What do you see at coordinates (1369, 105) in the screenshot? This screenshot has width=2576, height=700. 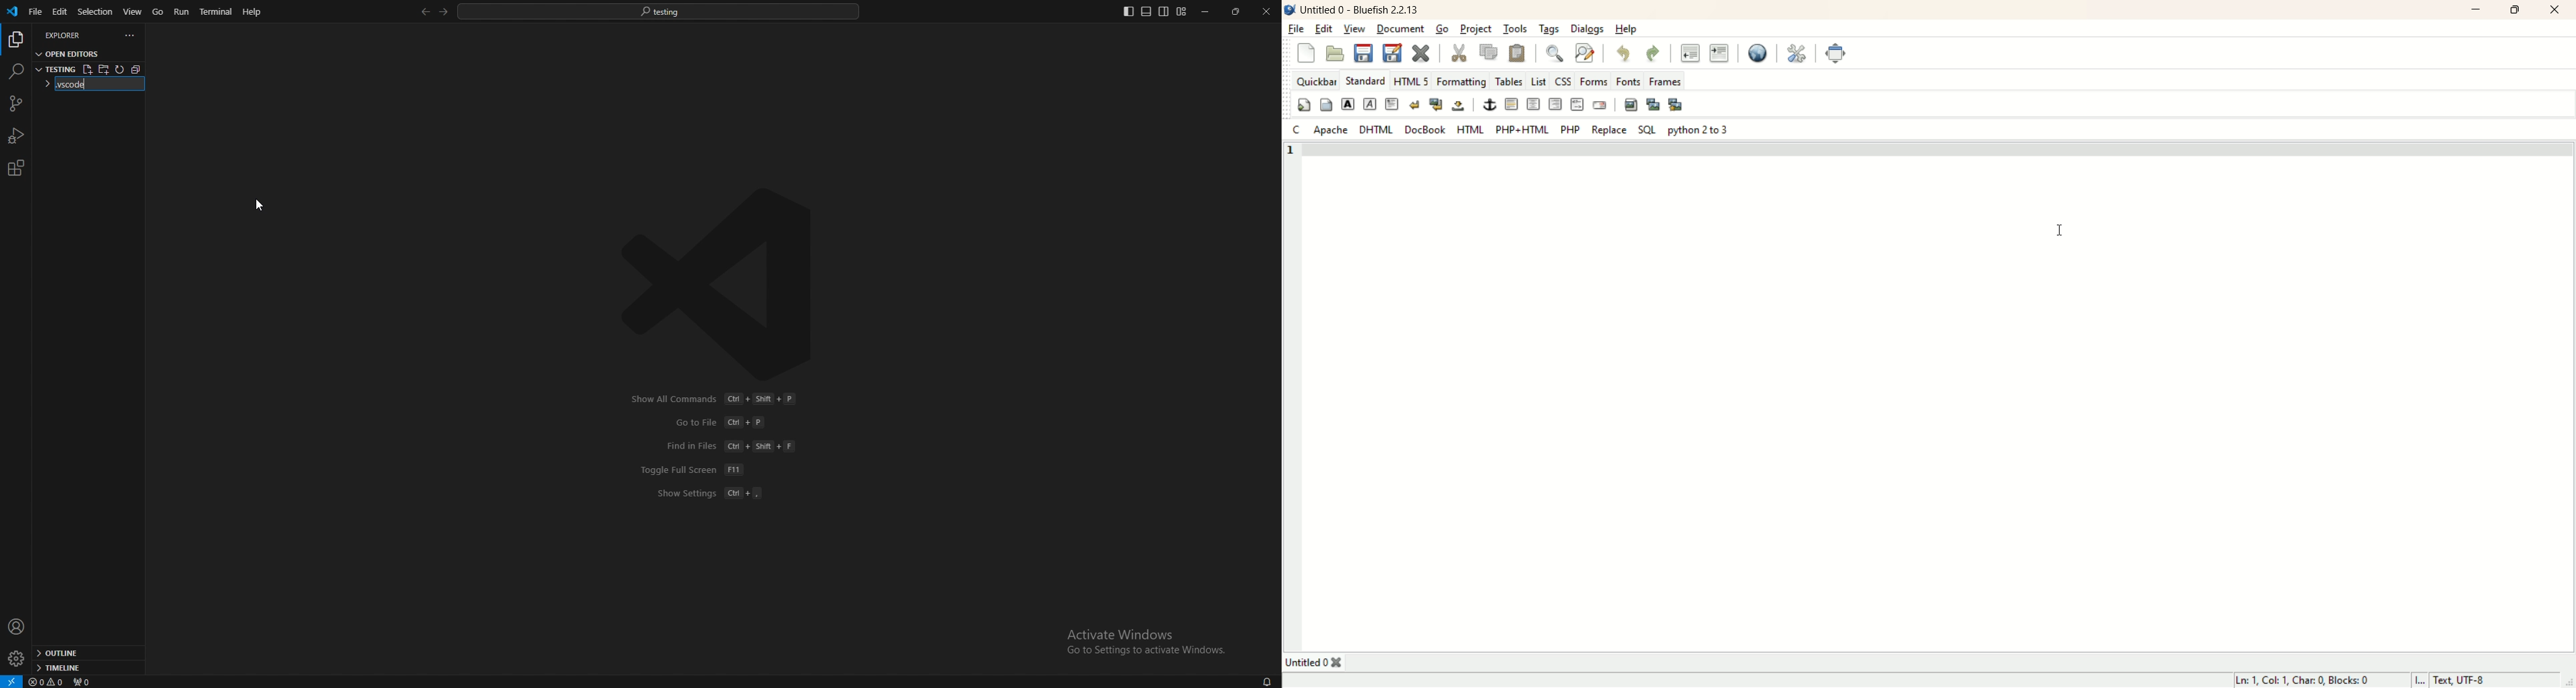 I see `emphasis` at bounding box center [1369, 105].